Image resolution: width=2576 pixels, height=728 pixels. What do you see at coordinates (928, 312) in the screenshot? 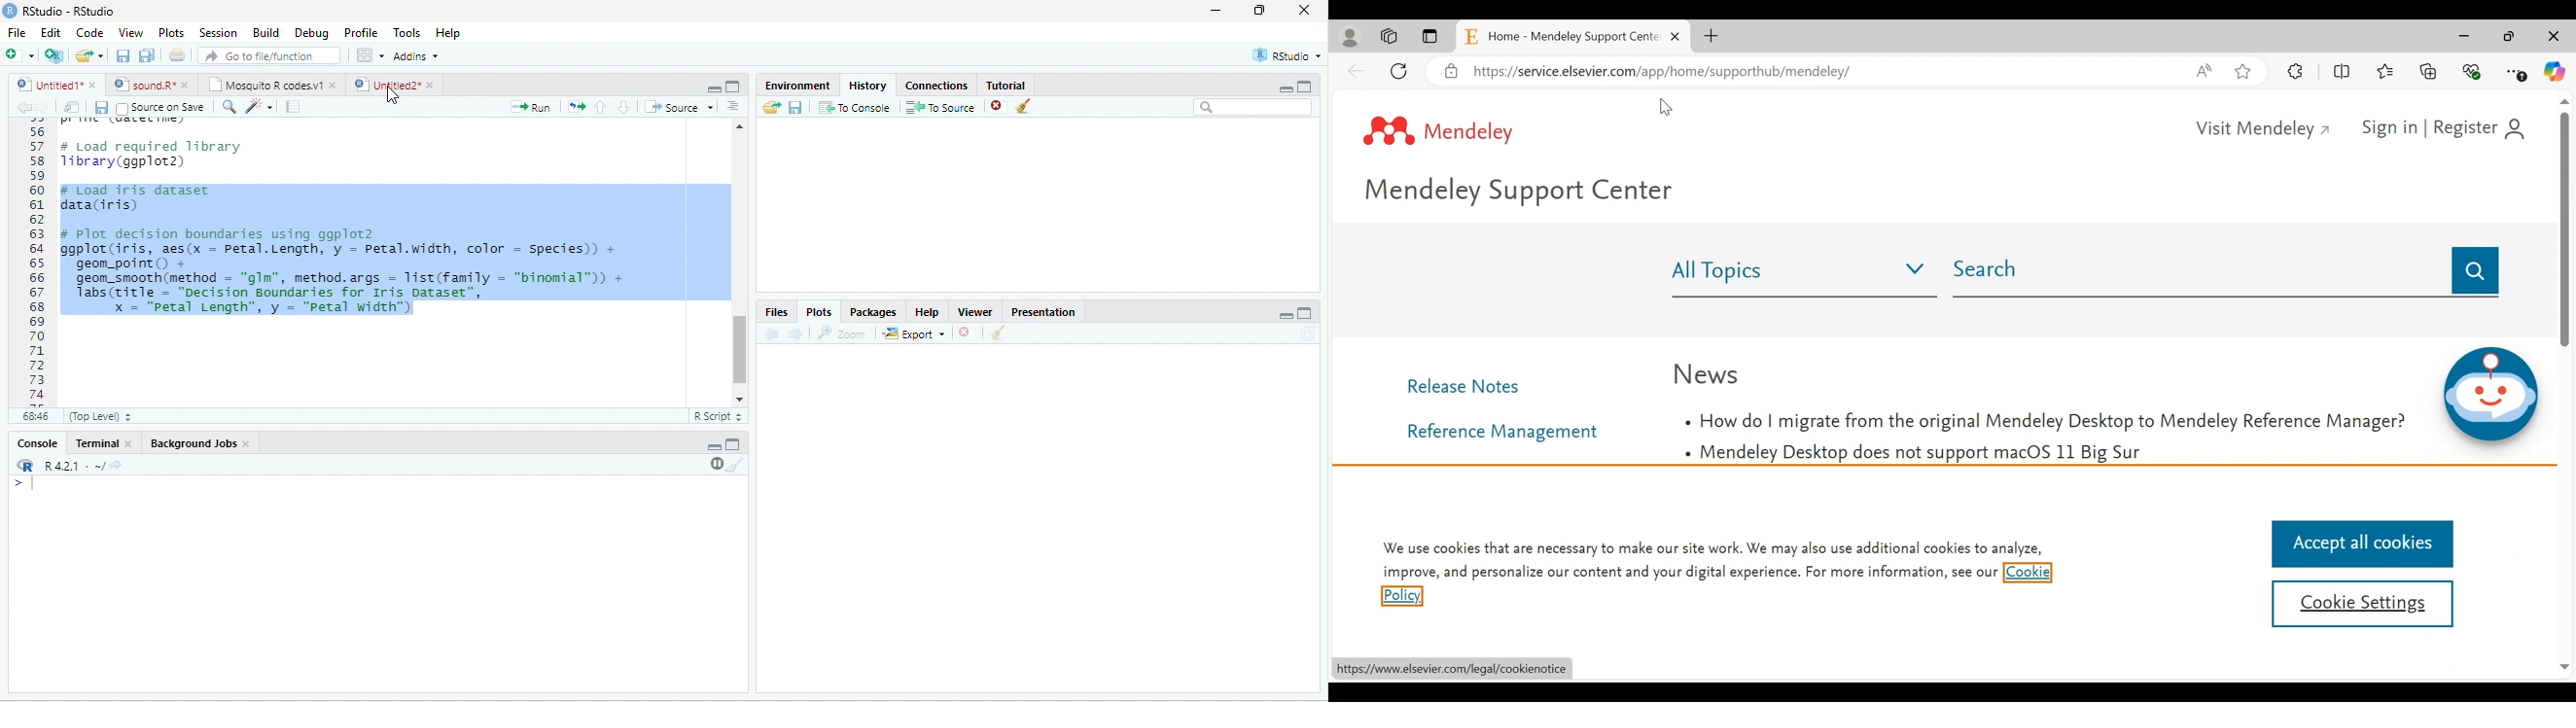
I see `Help` at bounding box center [928, 312].